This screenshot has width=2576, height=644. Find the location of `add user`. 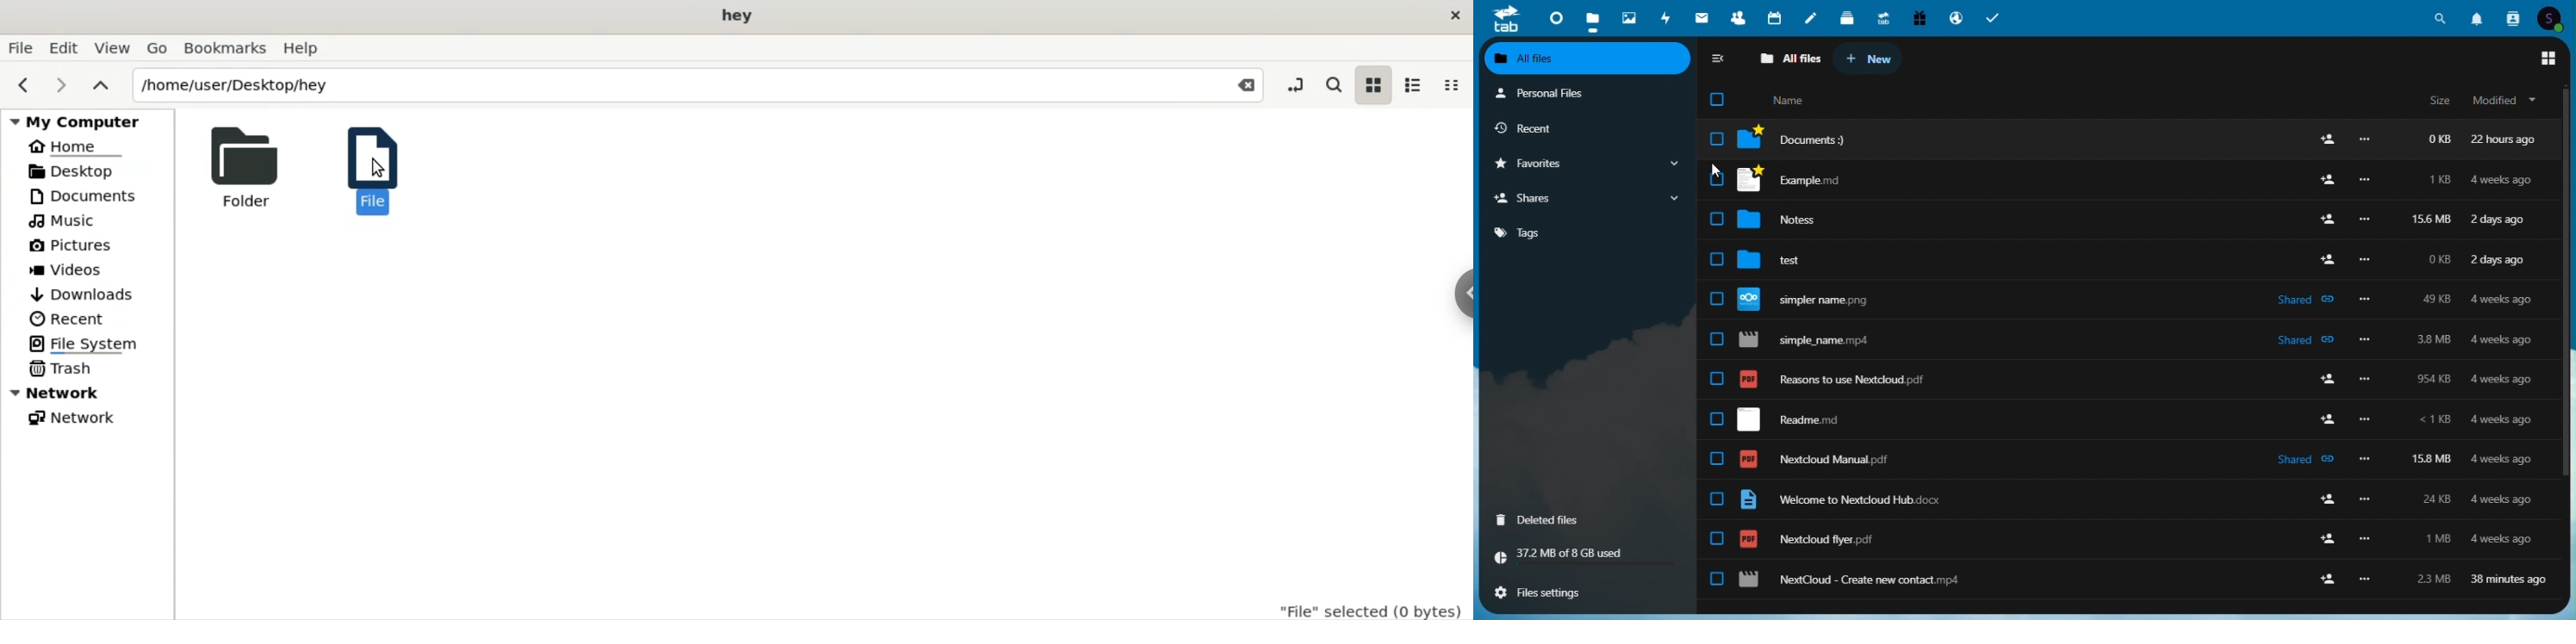

add user is located at coordinates (2329, 258).